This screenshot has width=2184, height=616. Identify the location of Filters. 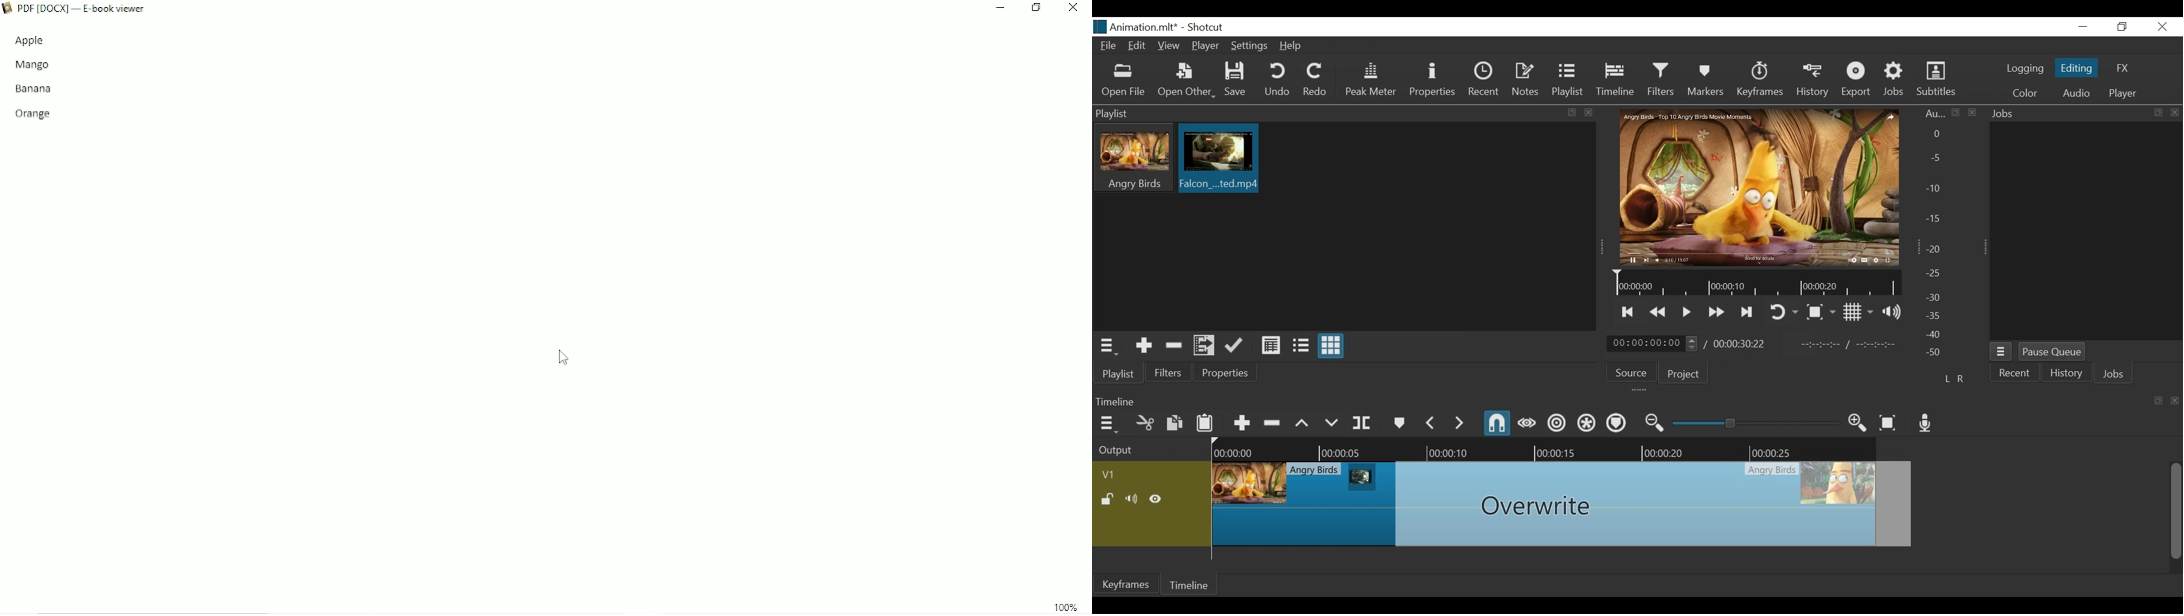
(1170, 372).